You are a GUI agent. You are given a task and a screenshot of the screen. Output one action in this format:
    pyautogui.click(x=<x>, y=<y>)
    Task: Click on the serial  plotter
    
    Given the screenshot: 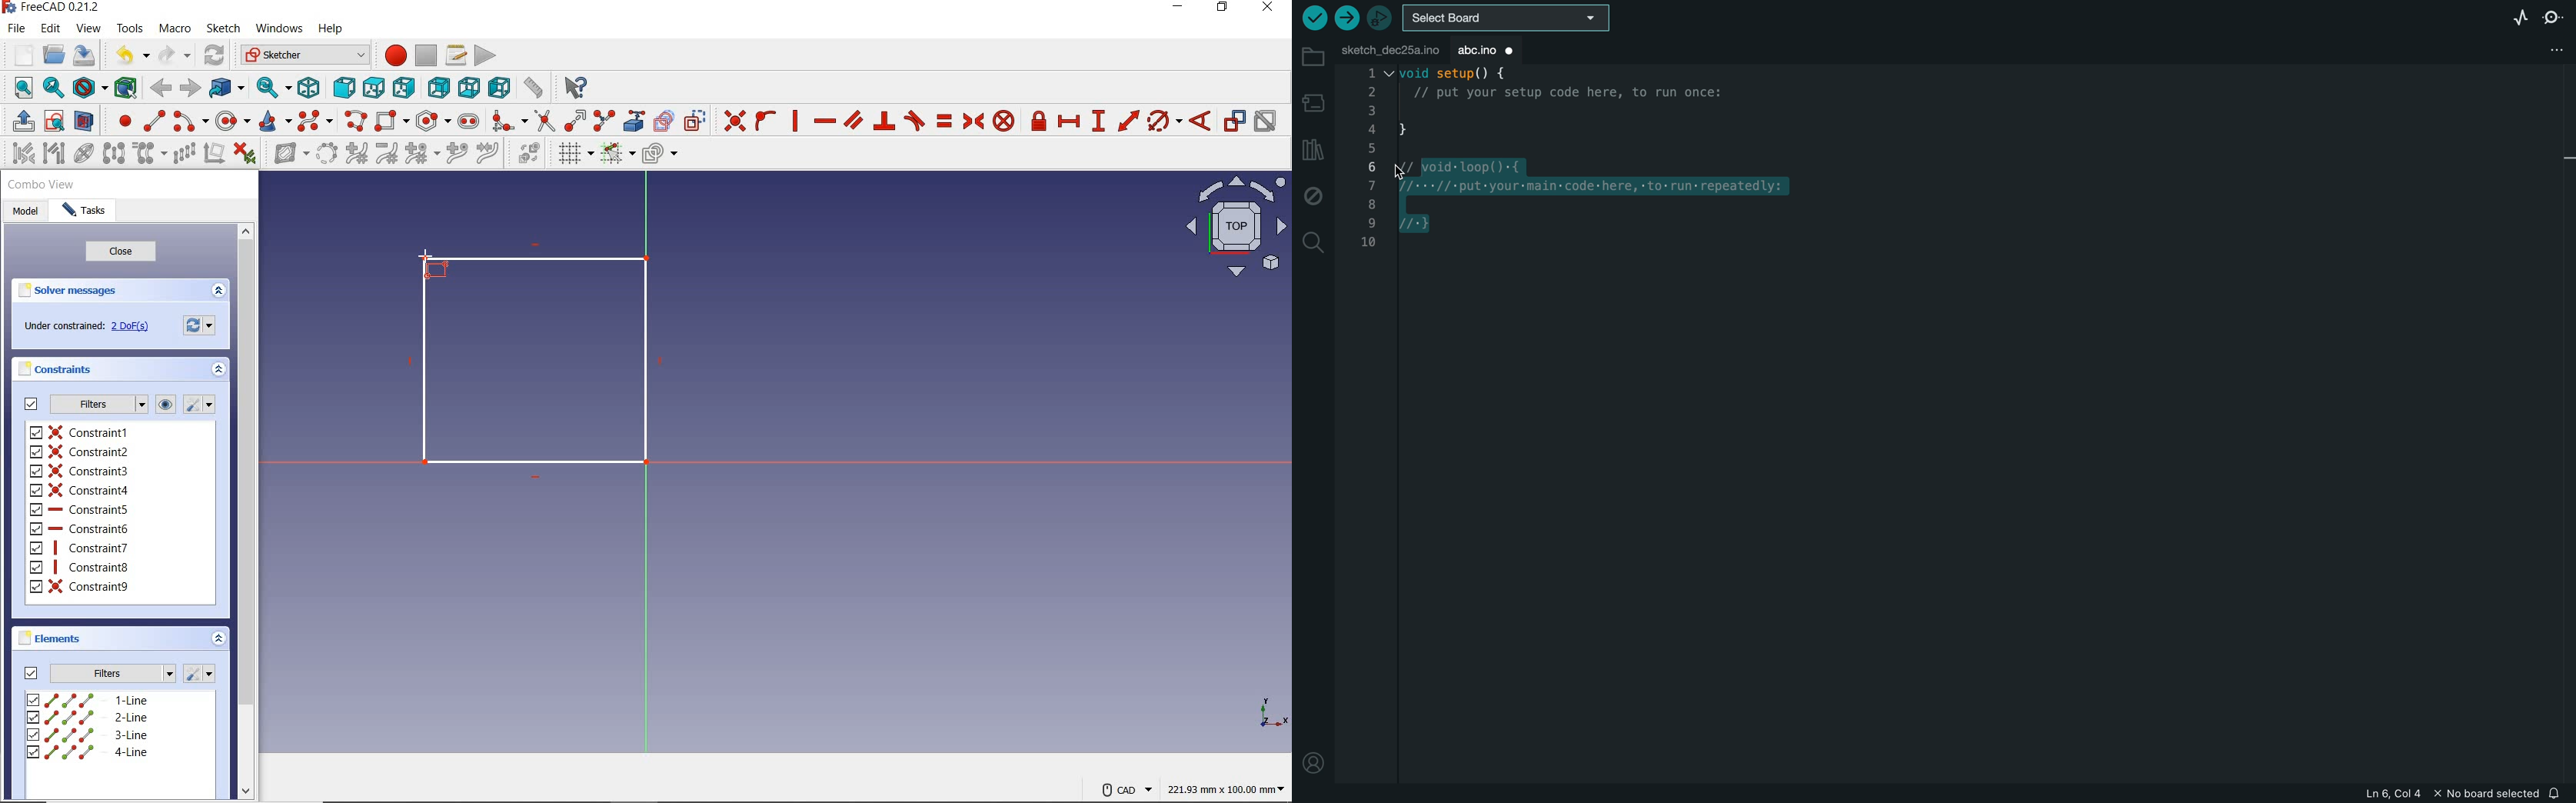 What is the action you would take?
    pyautogui.click(x=2520, y=17)
    